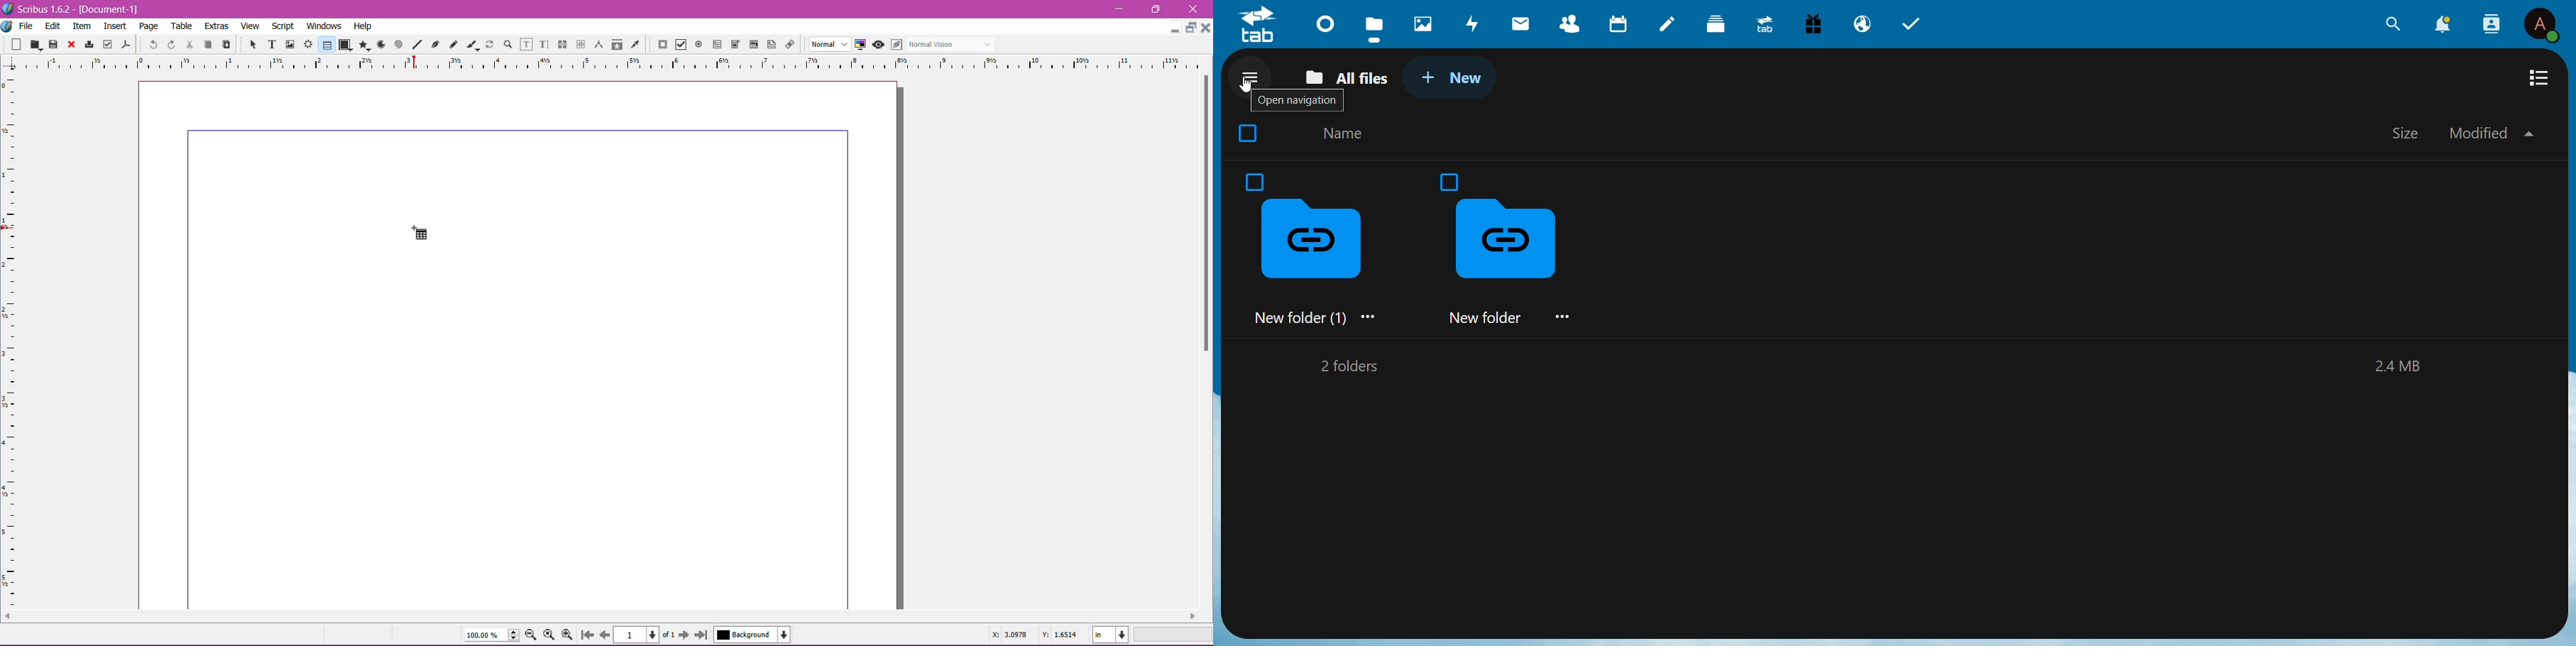  Describe the element at coordinates (344, 44) in the screenshot. I see `Shapes` at that location.